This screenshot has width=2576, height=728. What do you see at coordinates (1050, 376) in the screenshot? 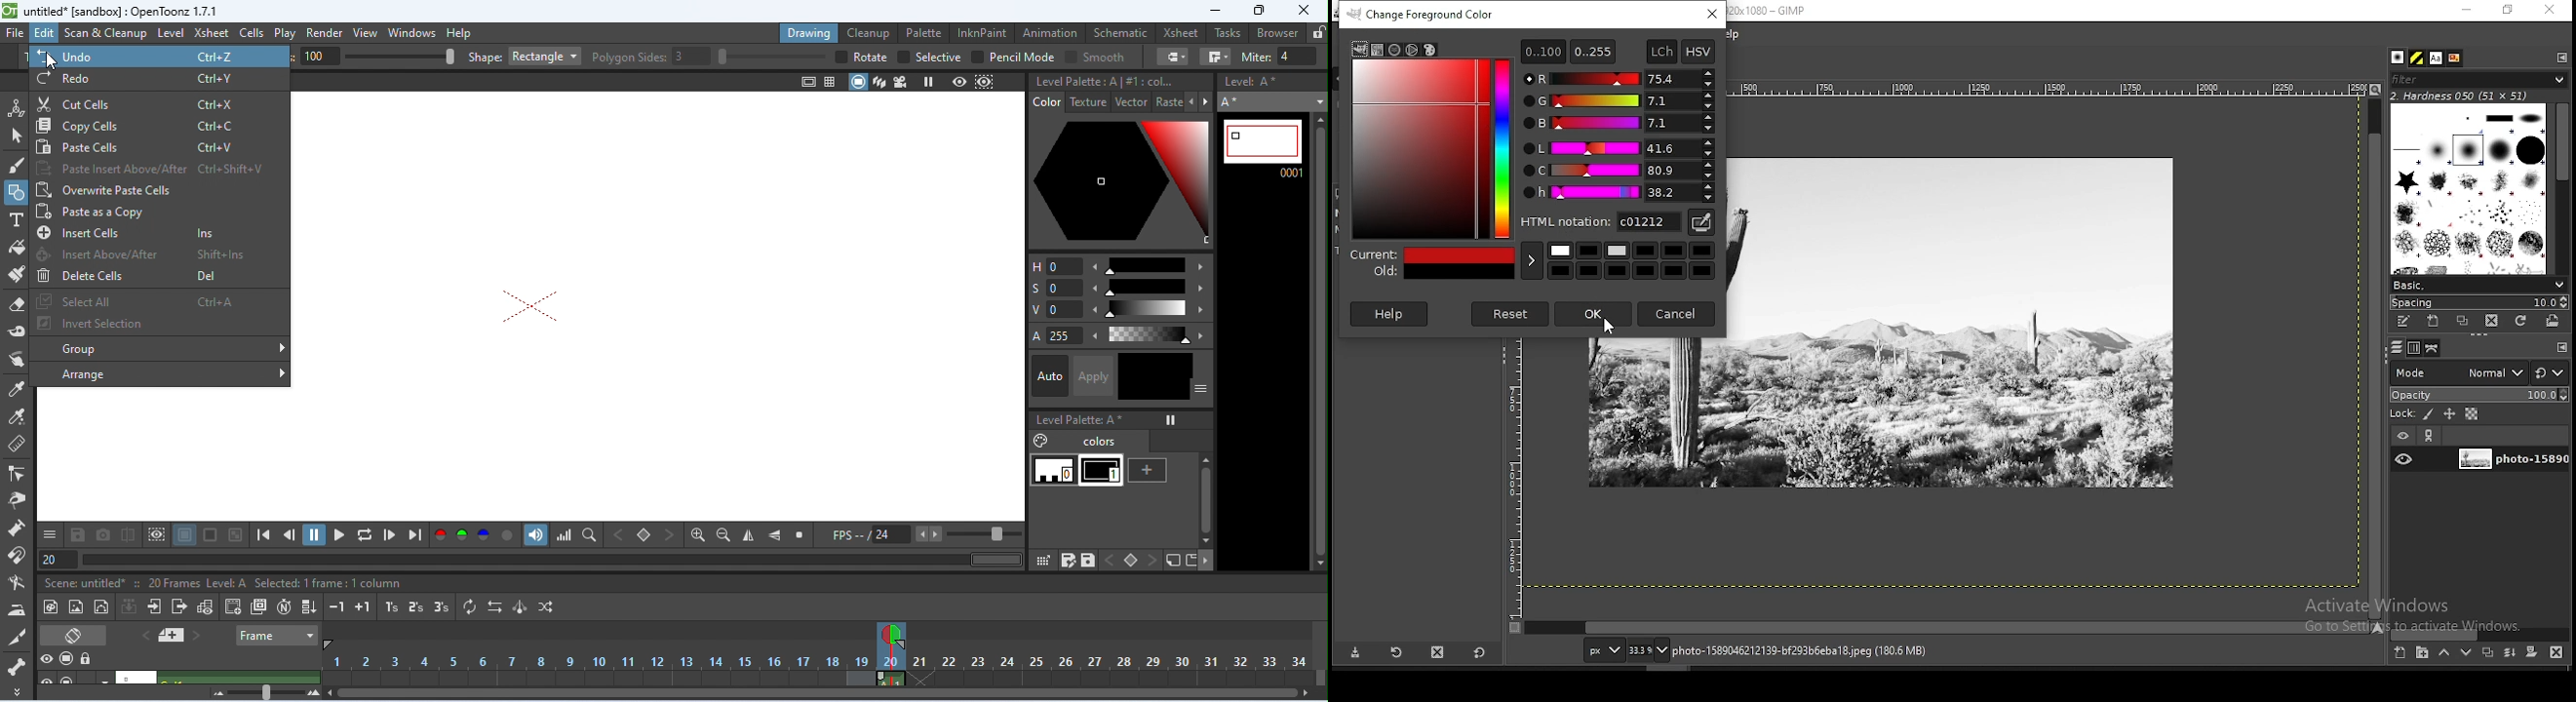
I see `auto` at bounding box center [1050, 376].